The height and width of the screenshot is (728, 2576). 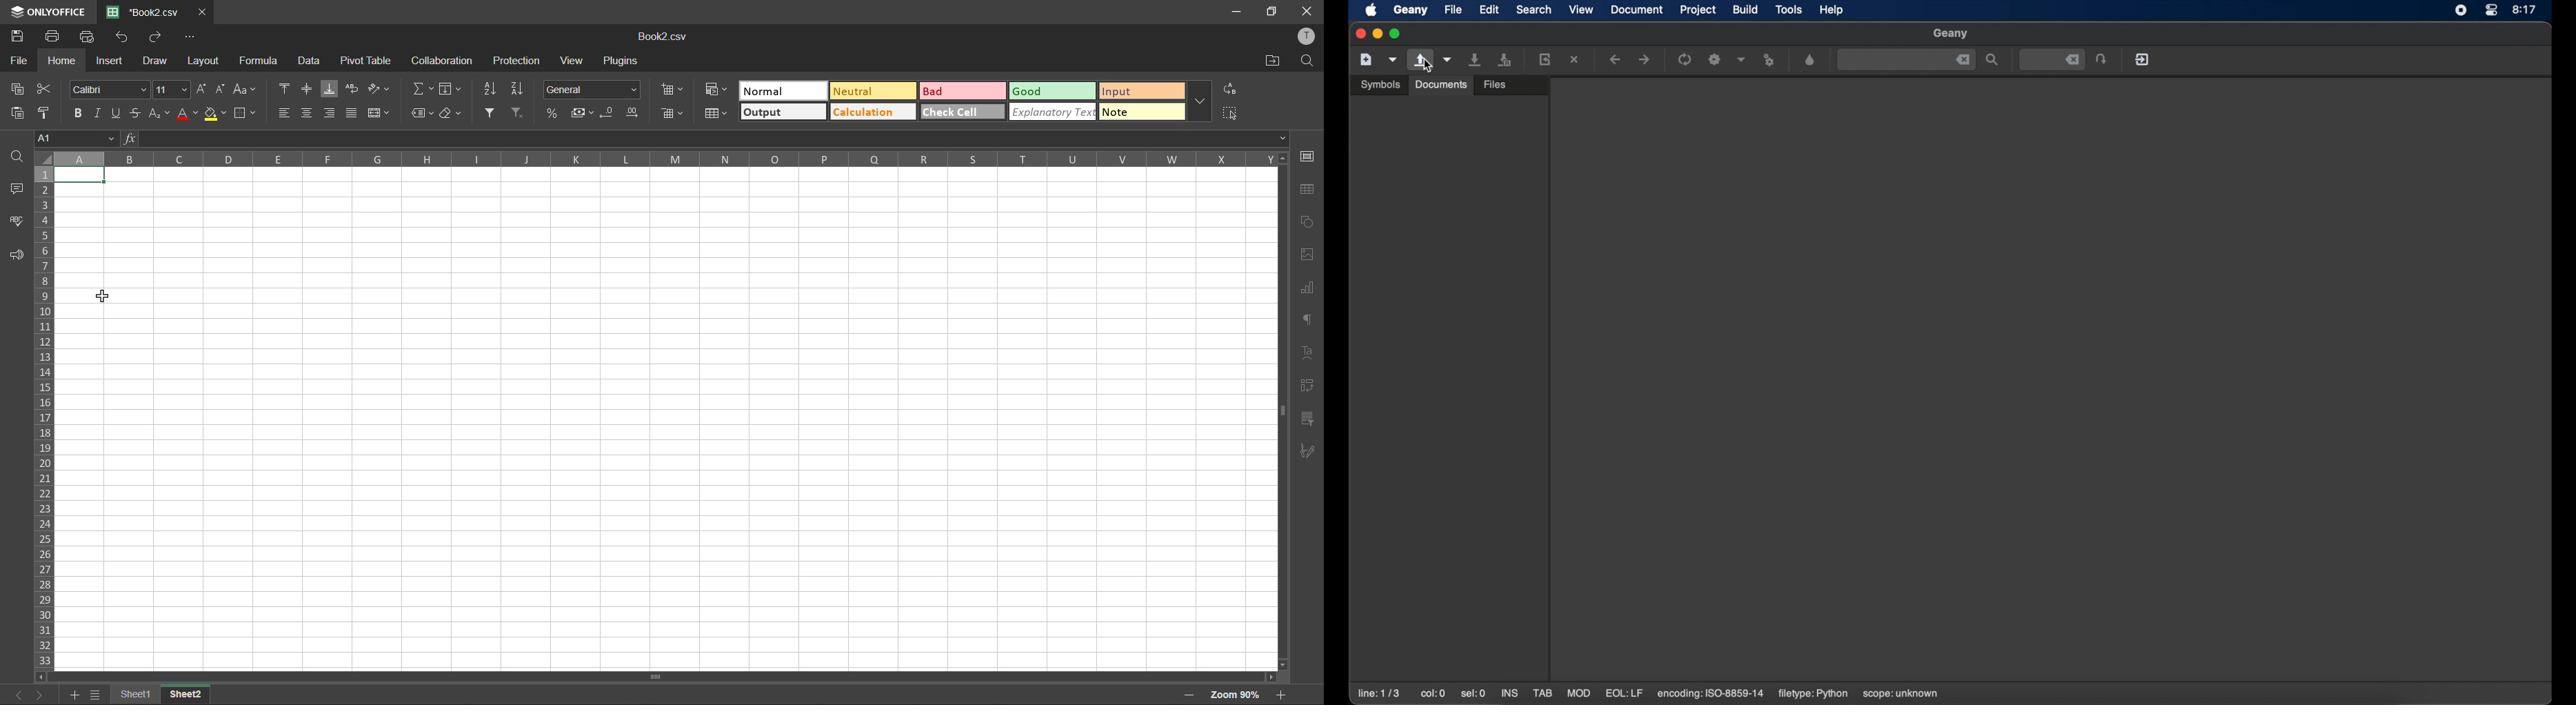 What do you see at coordinates (200, 10) in the screenshot?
I see `close tab` at bounding box center [200, 10].